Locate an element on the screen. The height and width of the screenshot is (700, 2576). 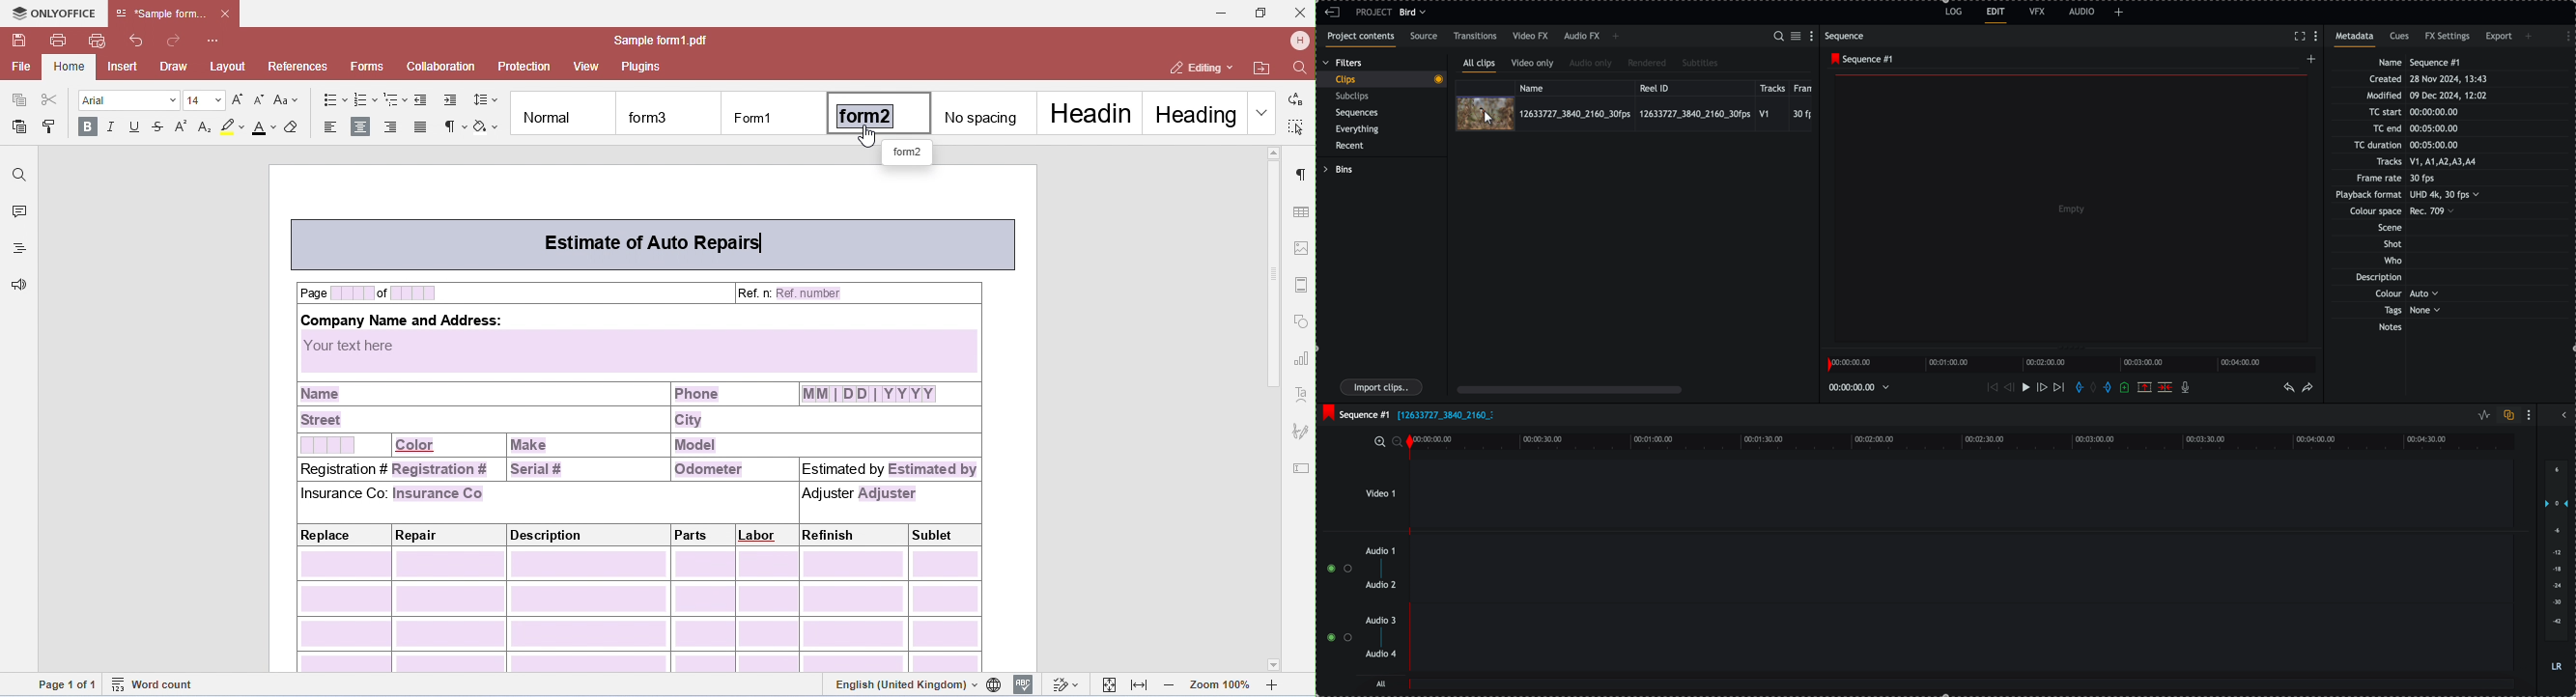
sequence is located at coordinates (1847, 36).